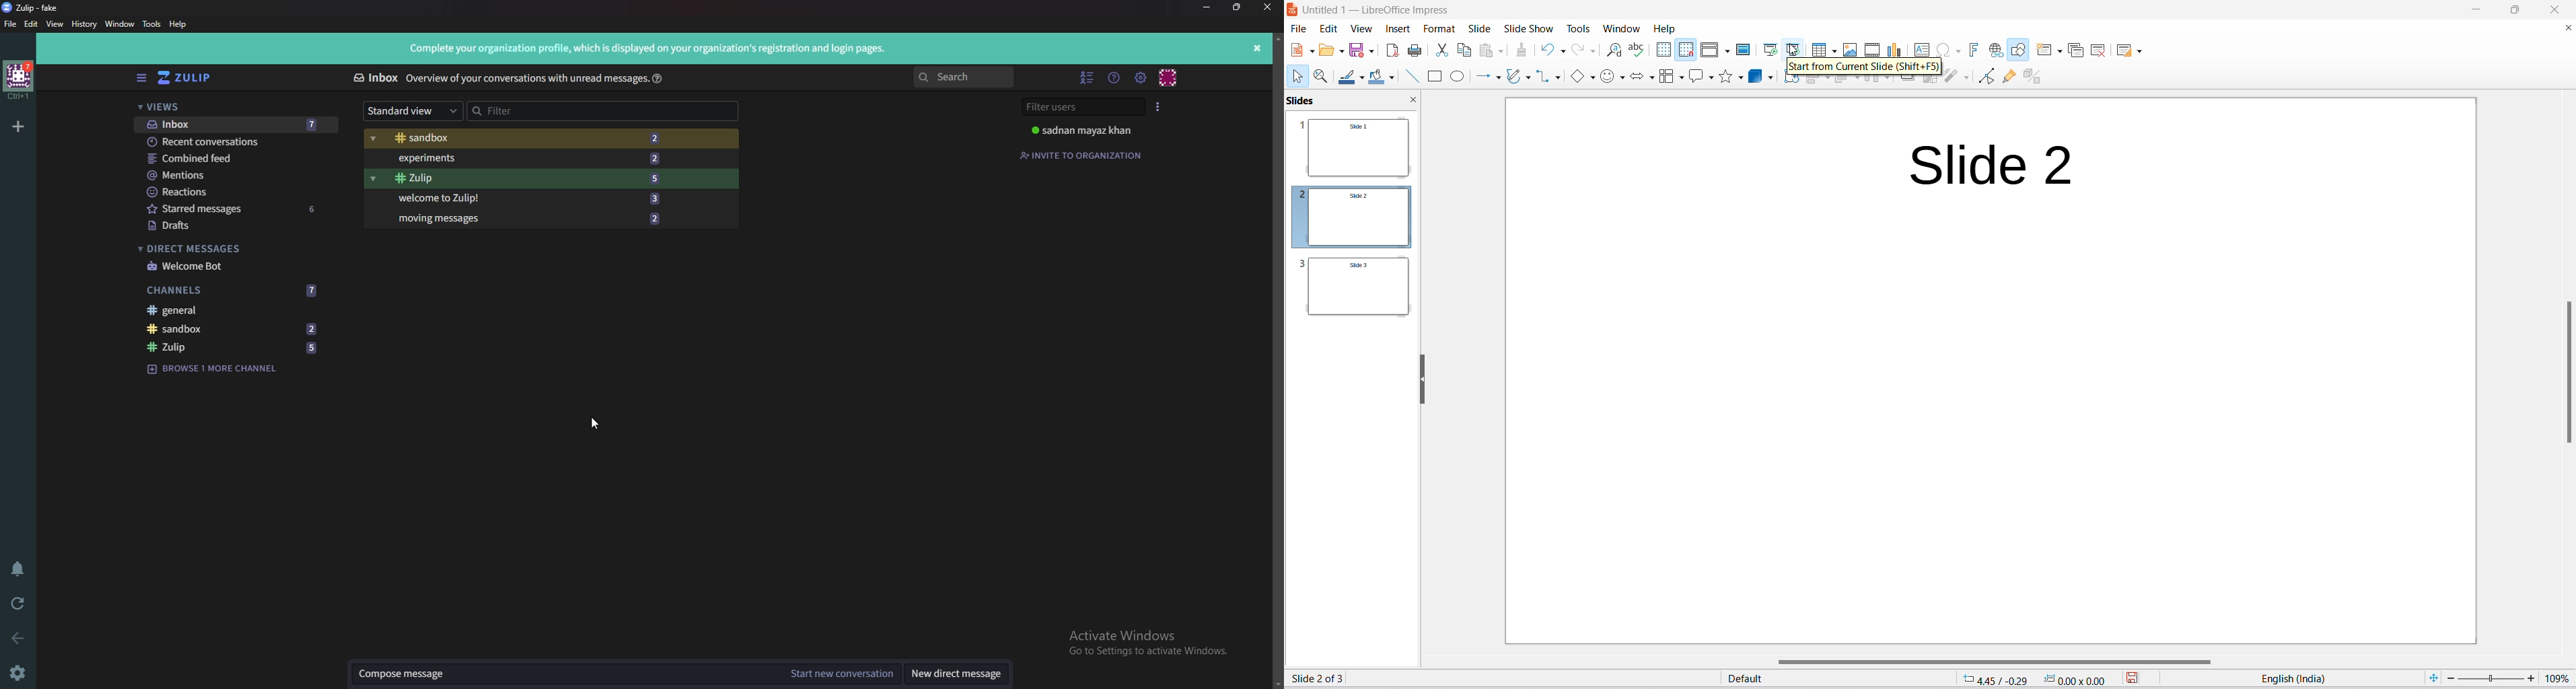 This screenshot has height=700, width=2576. What do you see at coordinates (1341, 52) in the screenshot?
I see `open file options` at bounding box center [1341, 52].